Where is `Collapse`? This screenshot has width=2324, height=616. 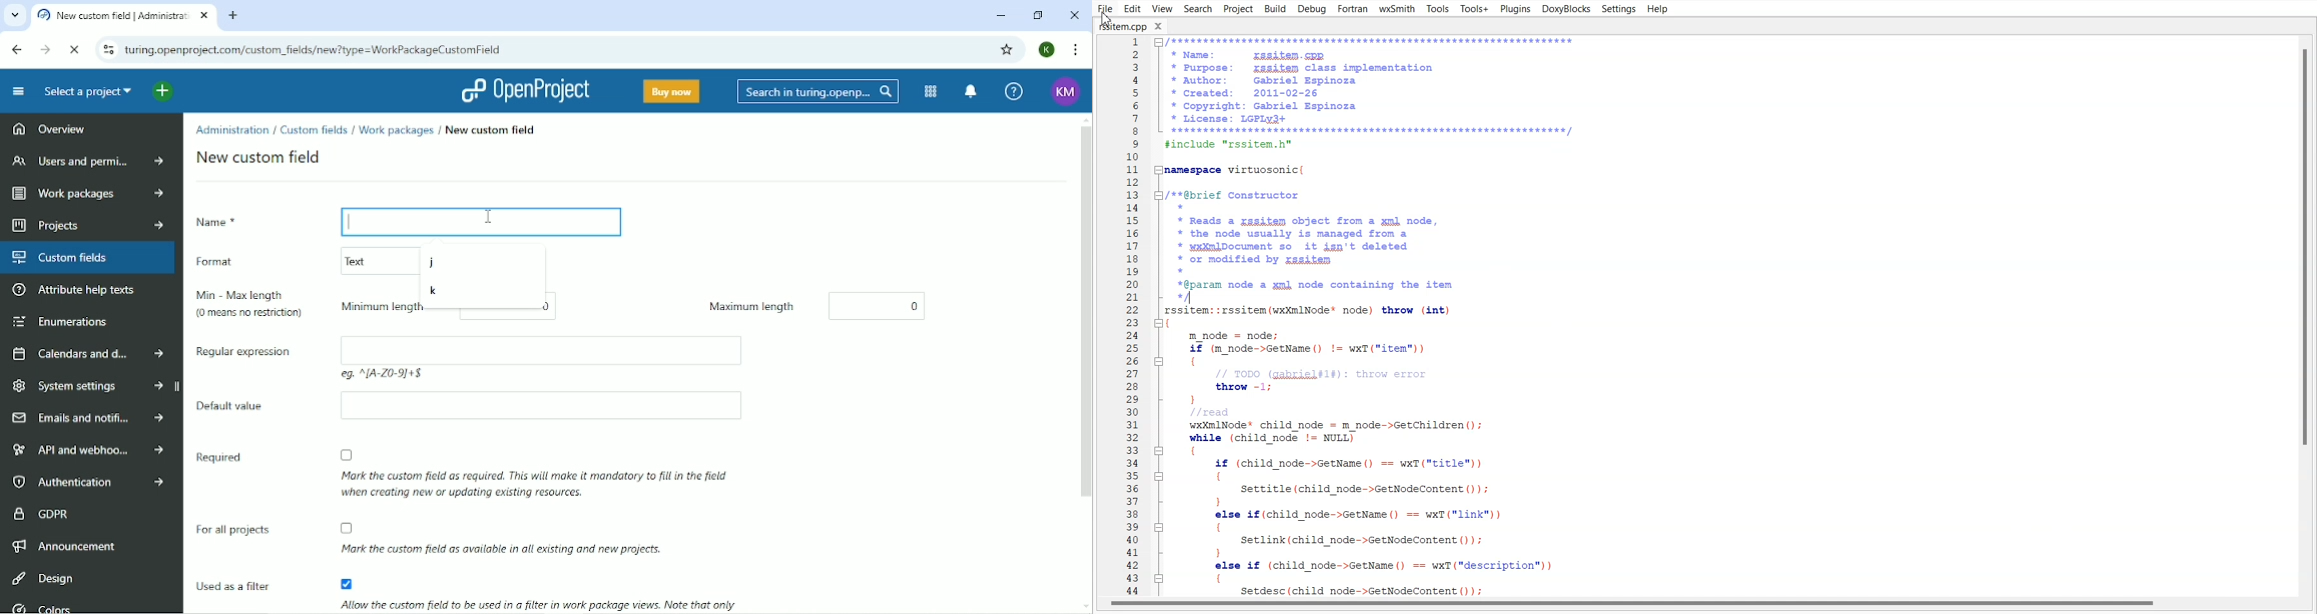
Collapse is located at coordinates (1159, 195).